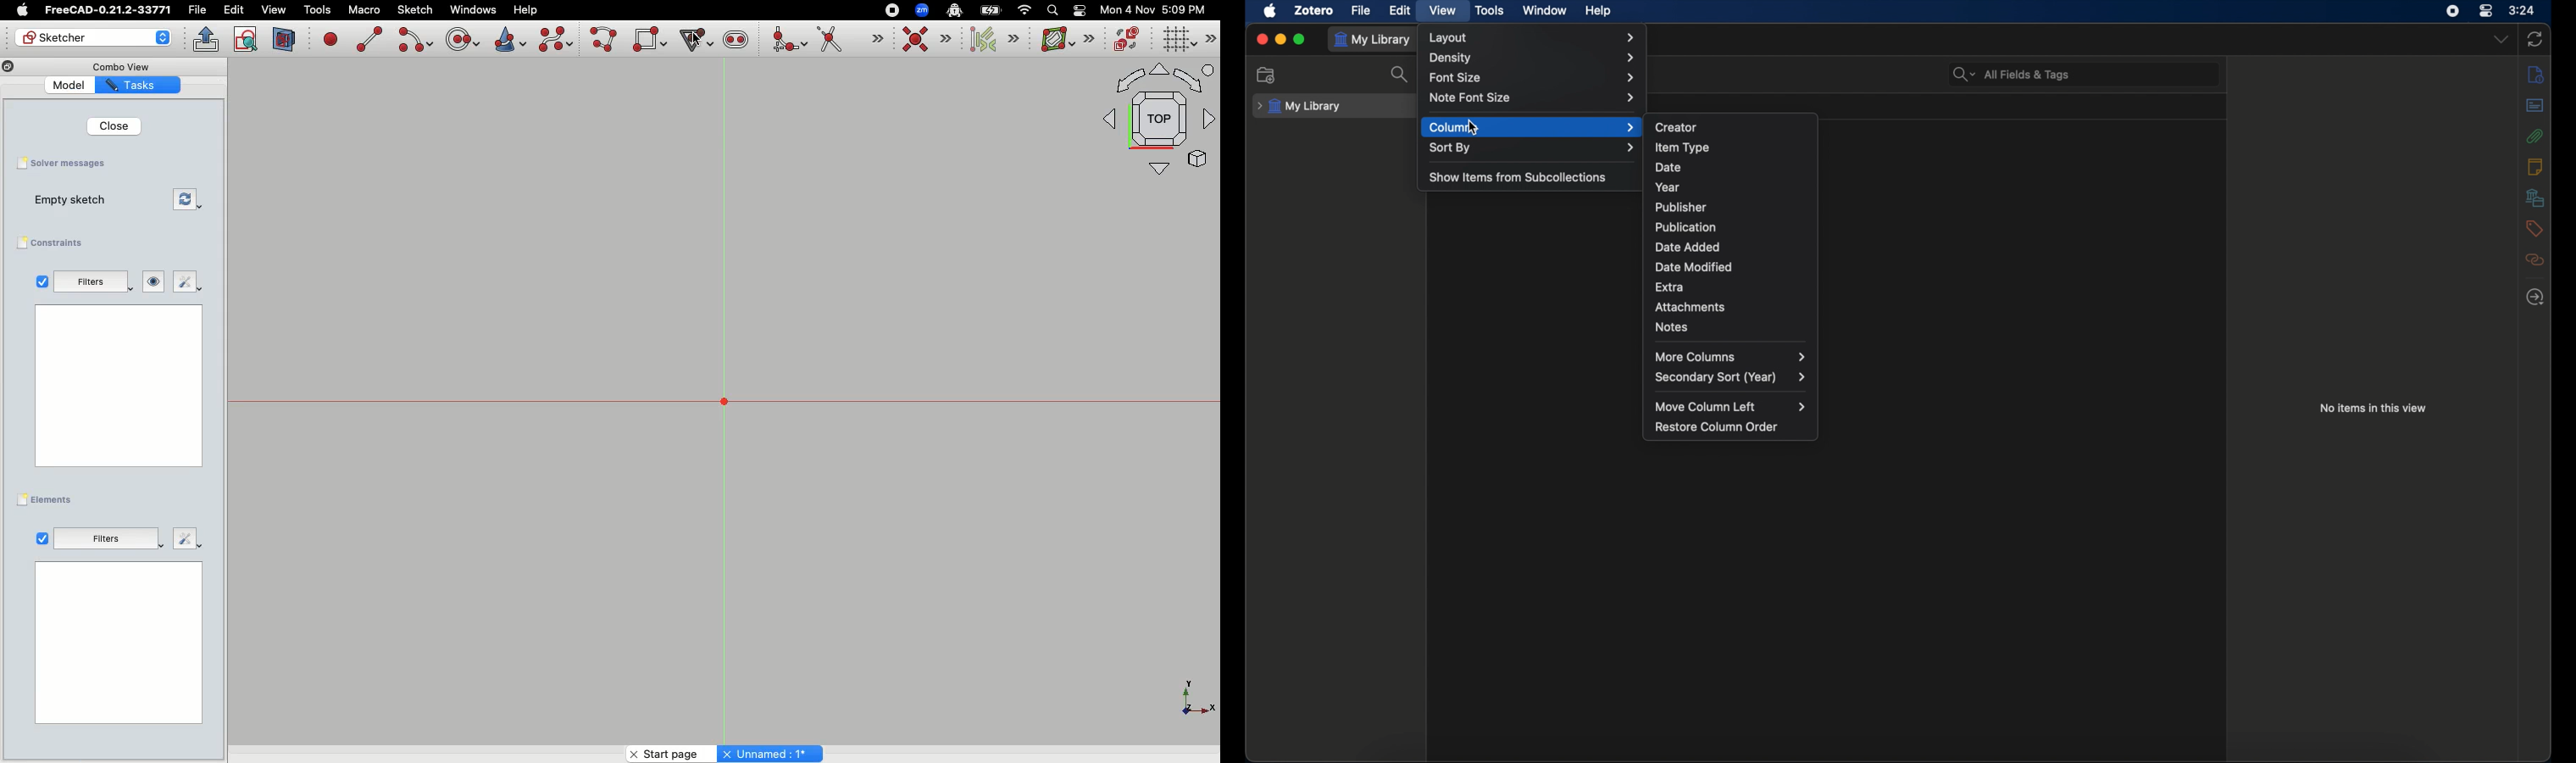 This screenshot has width=2576, height=784. I want to click on Record, so click(888, 9).